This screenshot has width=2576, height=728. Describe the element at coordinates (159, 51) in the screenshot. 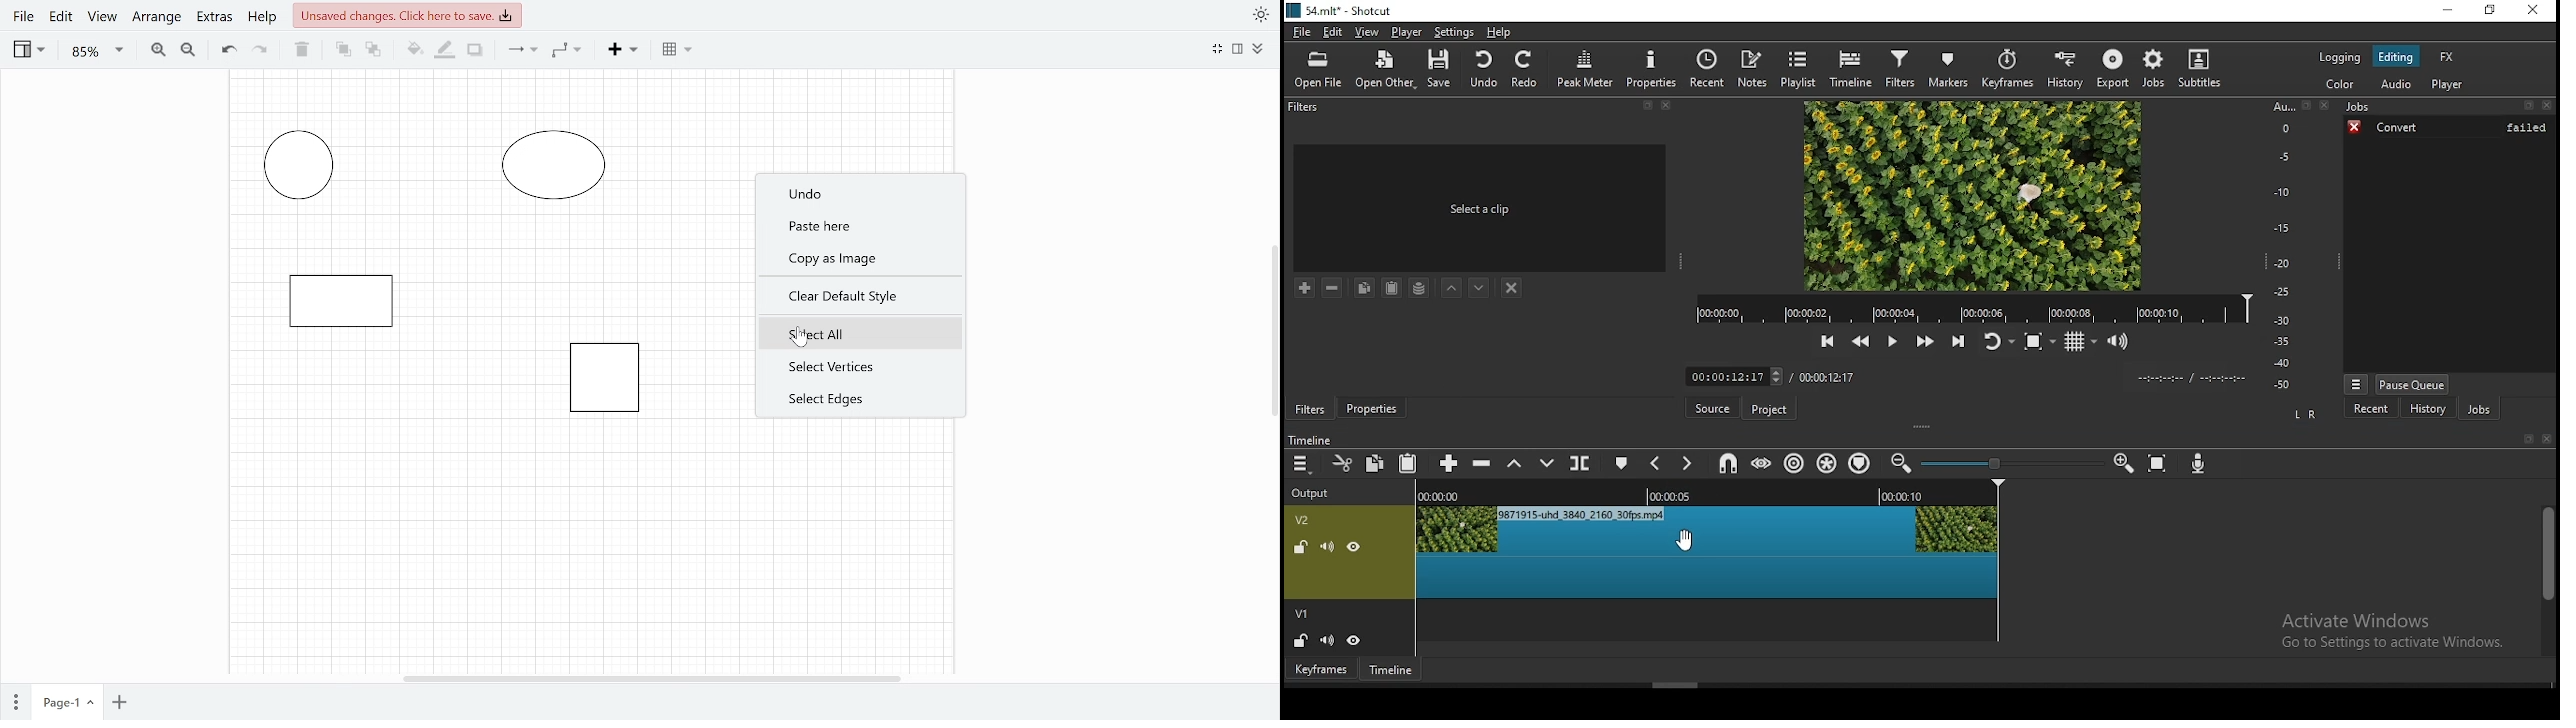

I see `Zoom in` at that location.